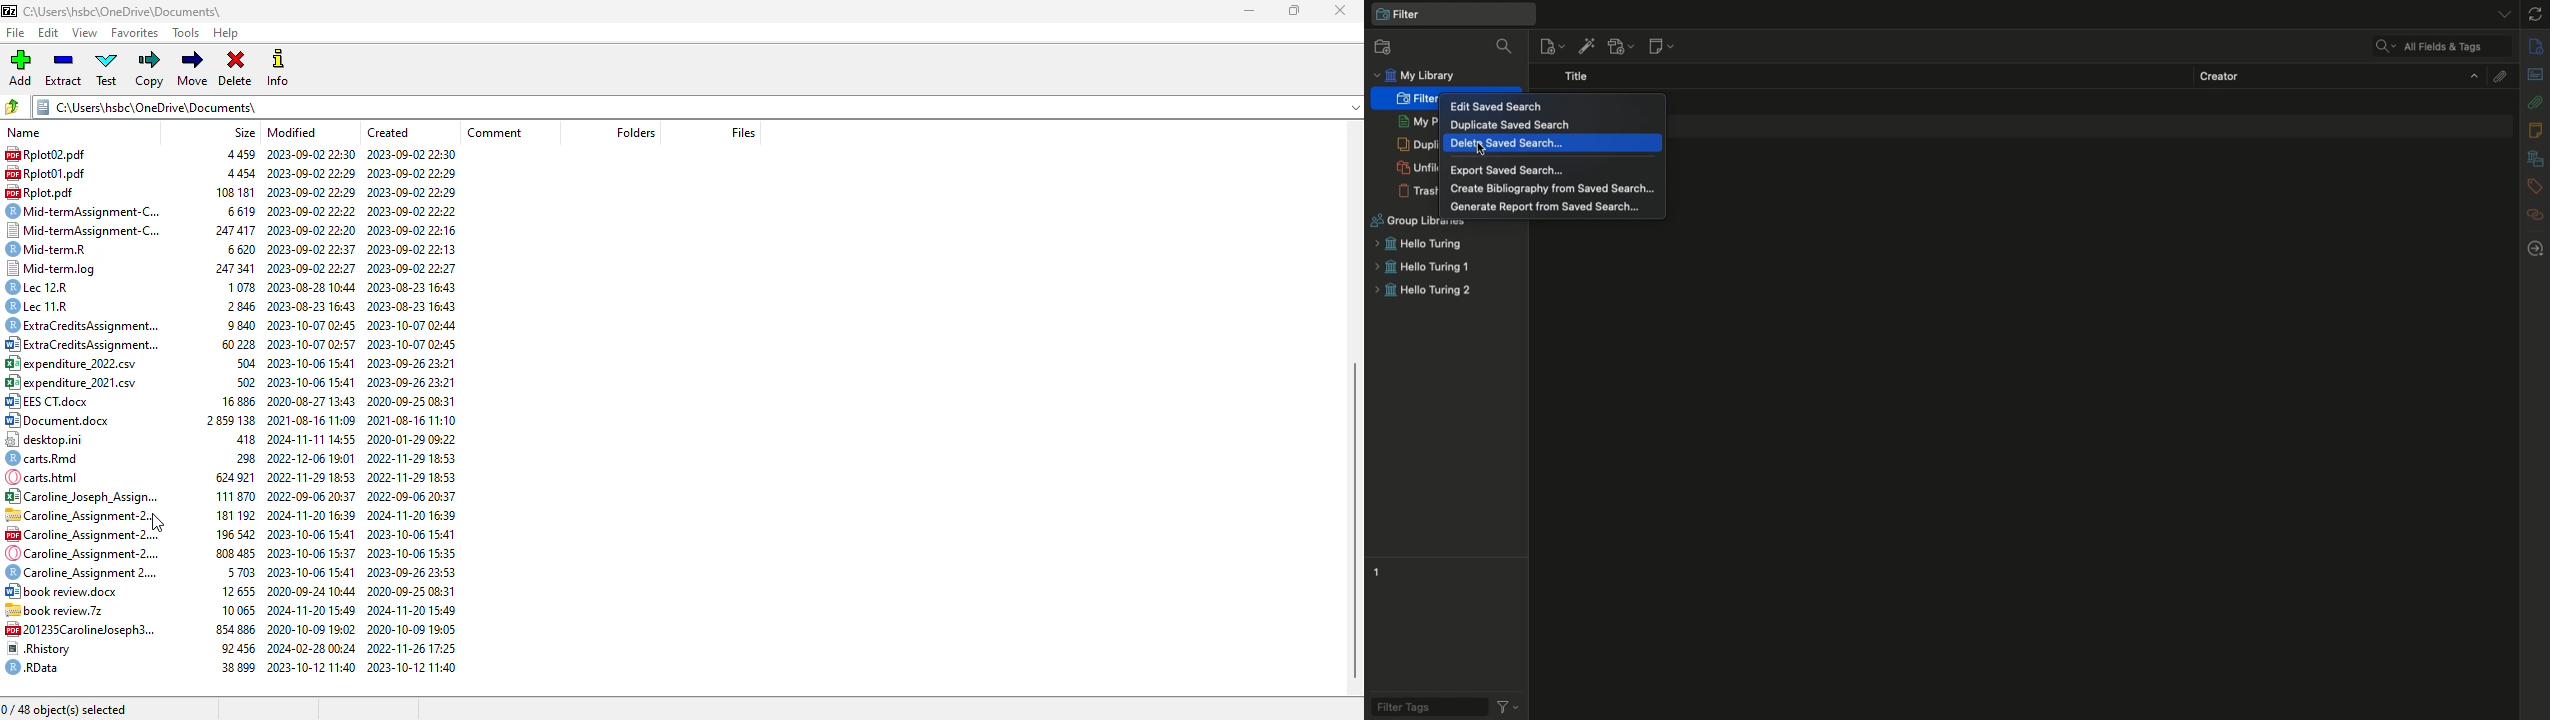 Image resolution: width=2576 pixels, height=728 pixels. I want to click on Attachments, so click(2535, 101).